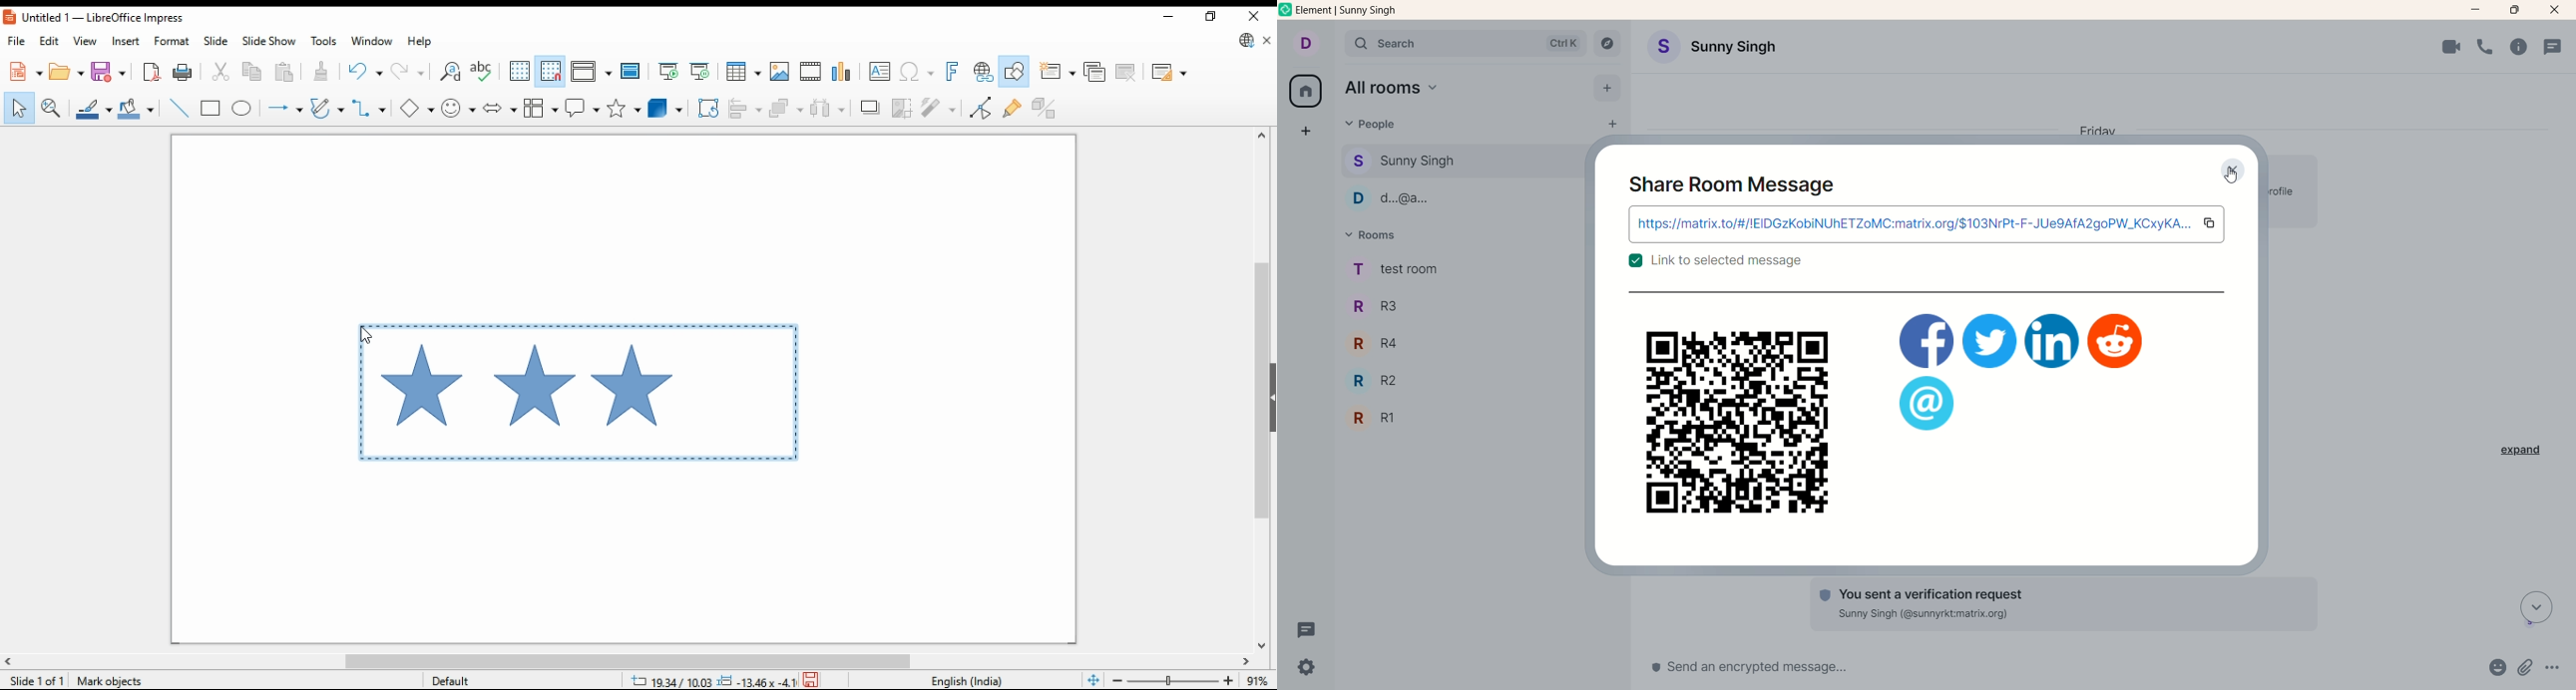 Image resolution: width=2576 pixels, height=700 pixels. I want to click on share room message, so click(1739, 189).